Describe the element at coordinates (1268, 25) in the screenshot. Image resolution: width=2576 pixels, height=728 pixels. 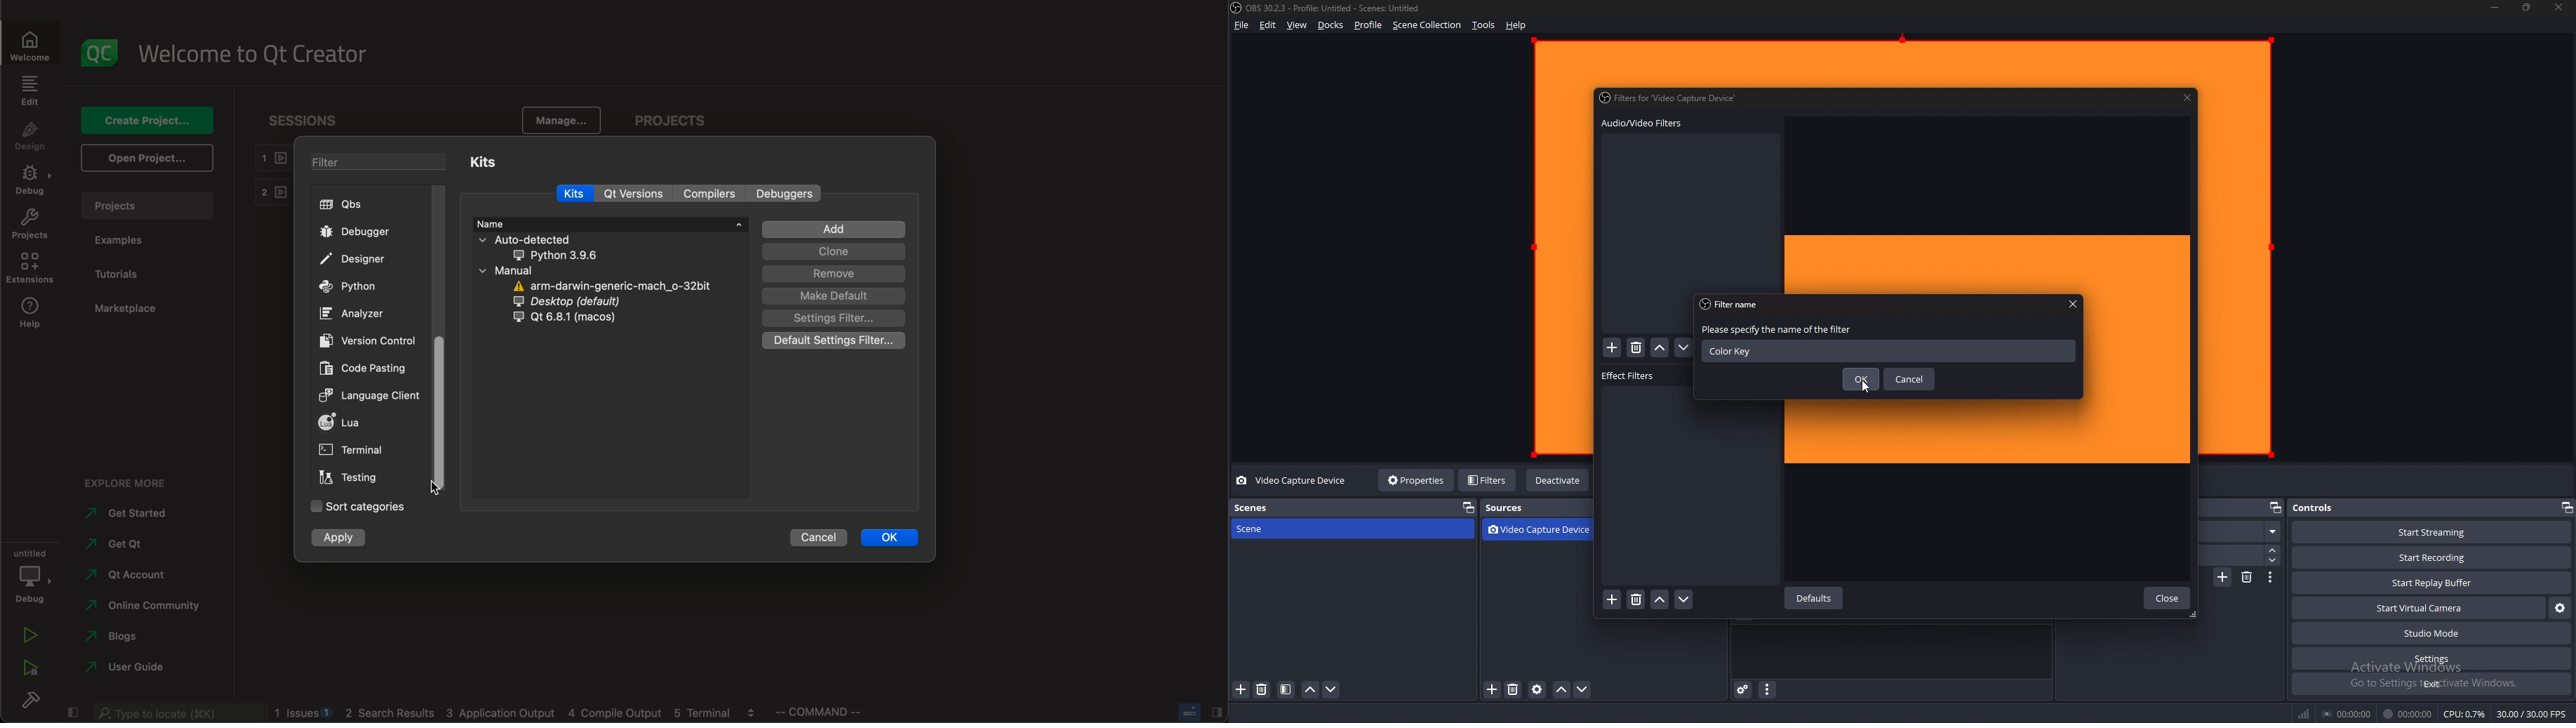
I see `edit` at that location.